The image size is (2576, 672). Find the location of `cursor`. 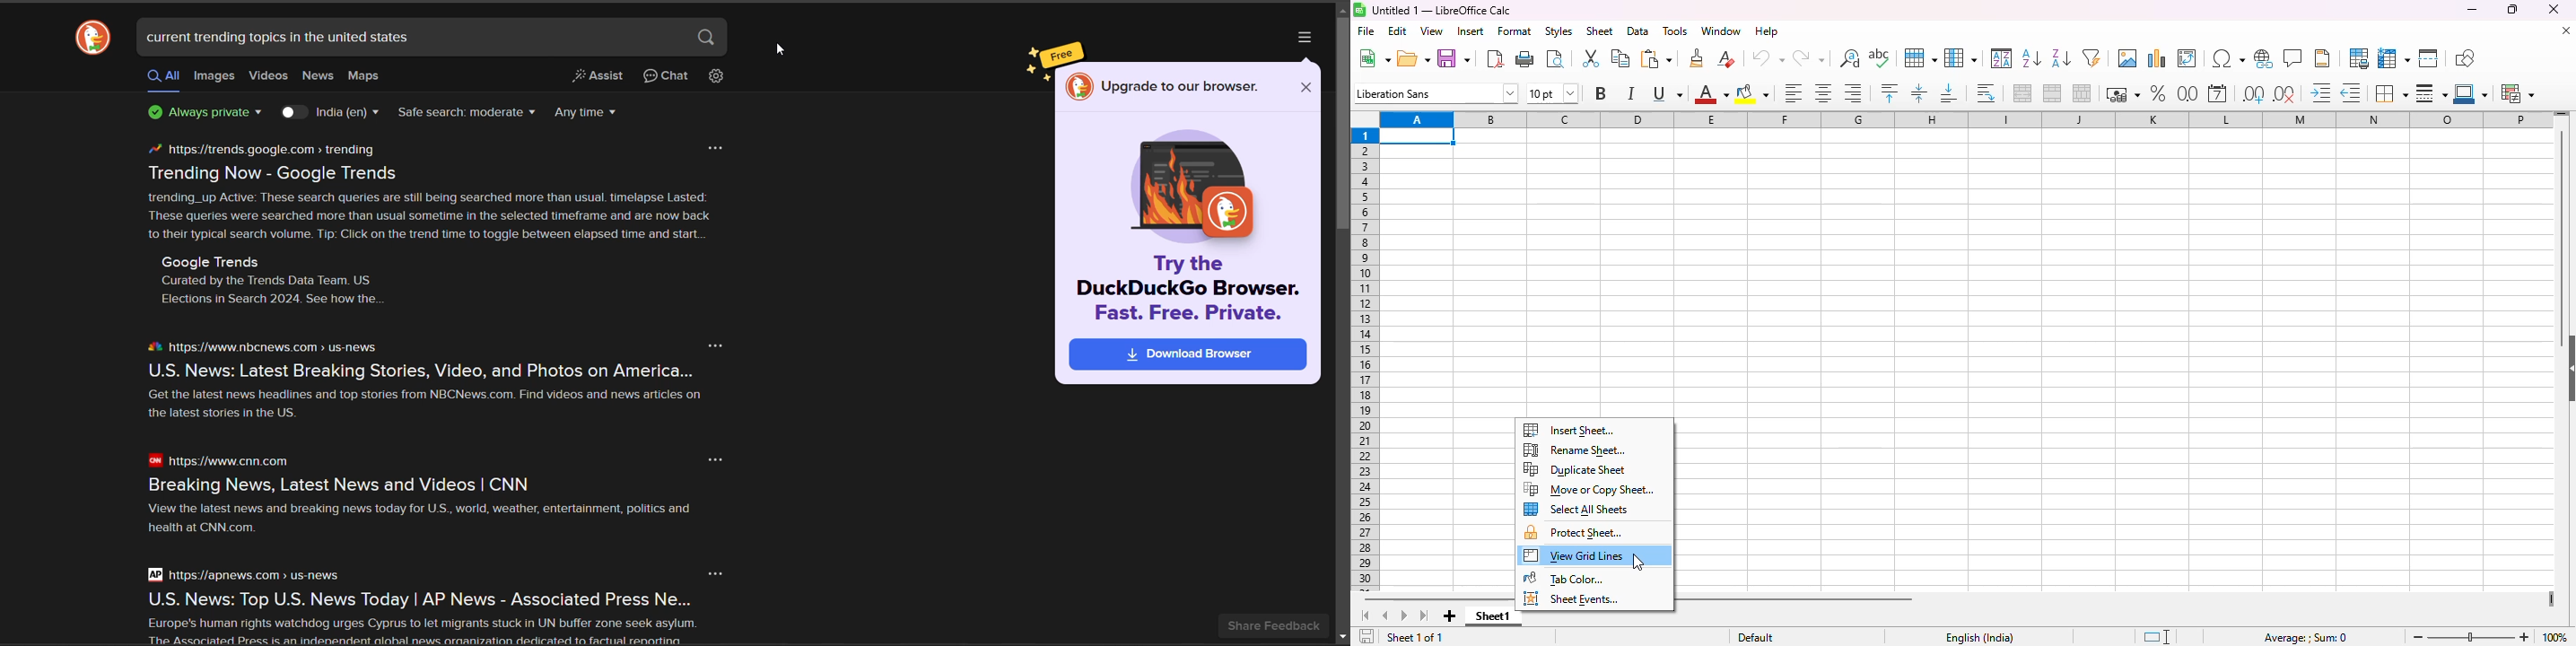

cursor is located at coordinates (779, 51).